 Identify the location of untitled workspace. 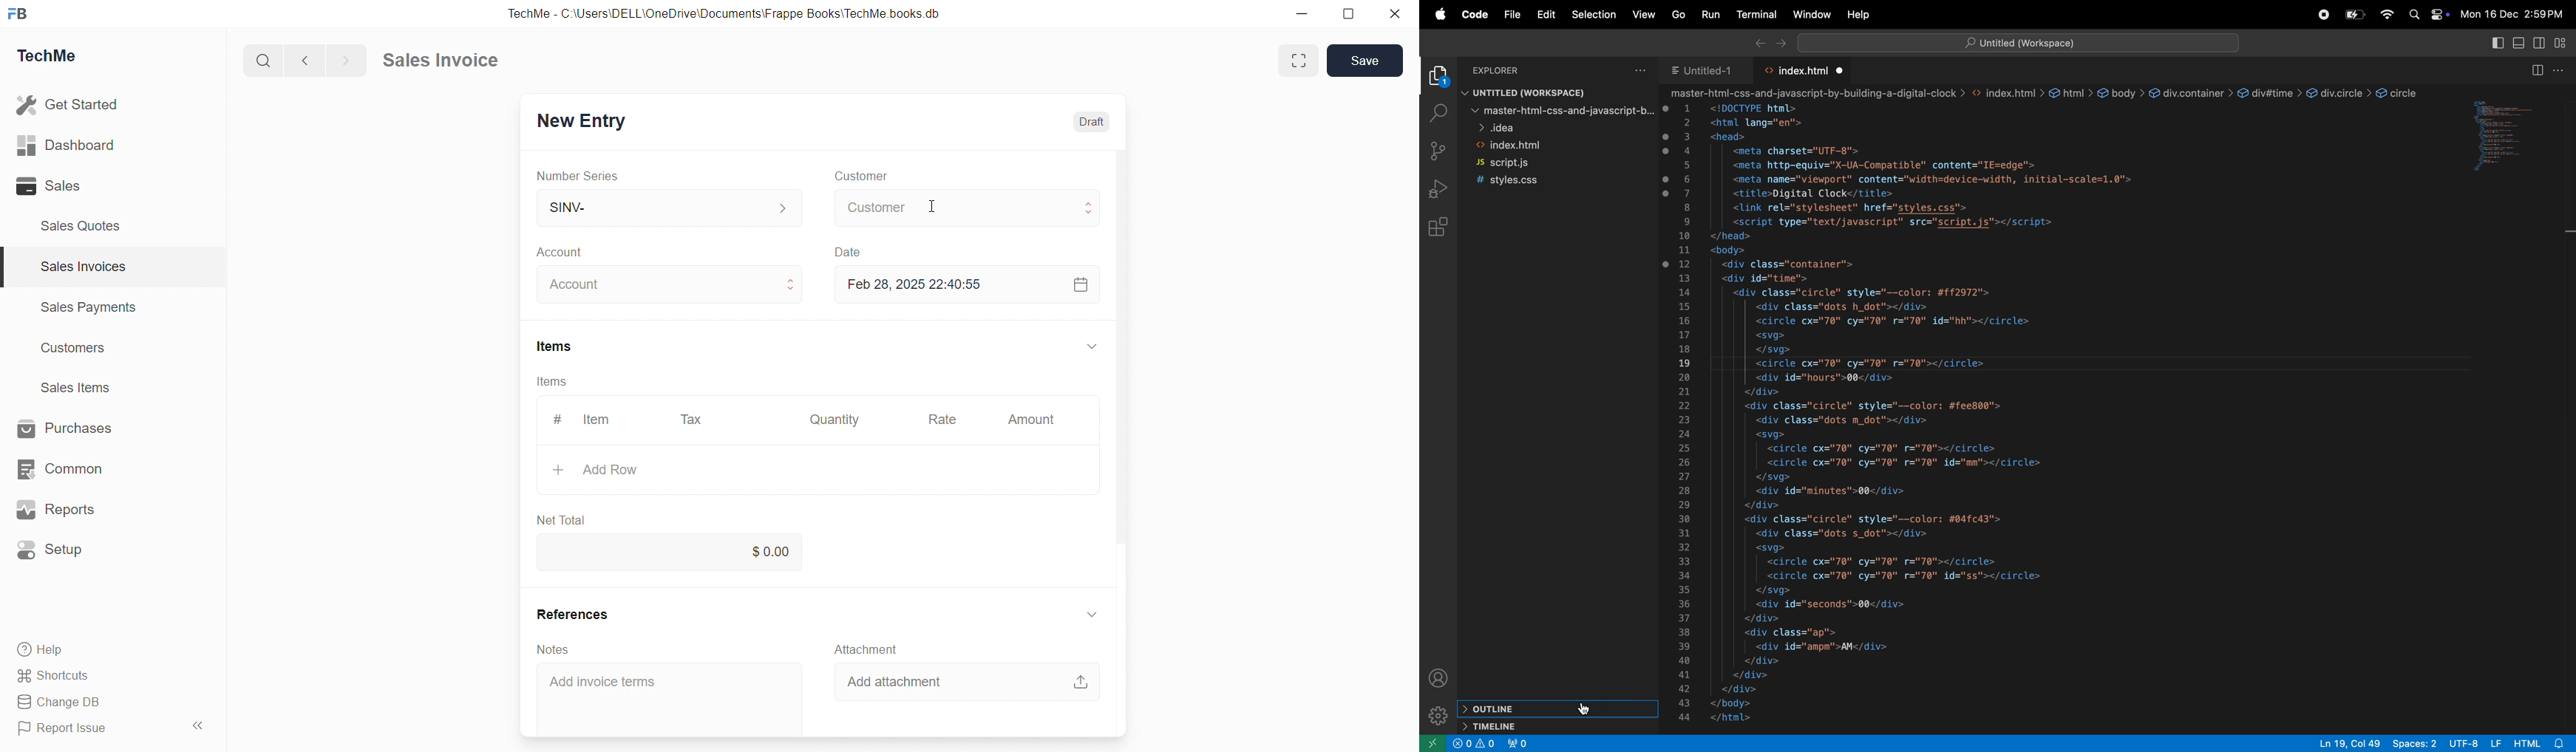
(1548, 91).